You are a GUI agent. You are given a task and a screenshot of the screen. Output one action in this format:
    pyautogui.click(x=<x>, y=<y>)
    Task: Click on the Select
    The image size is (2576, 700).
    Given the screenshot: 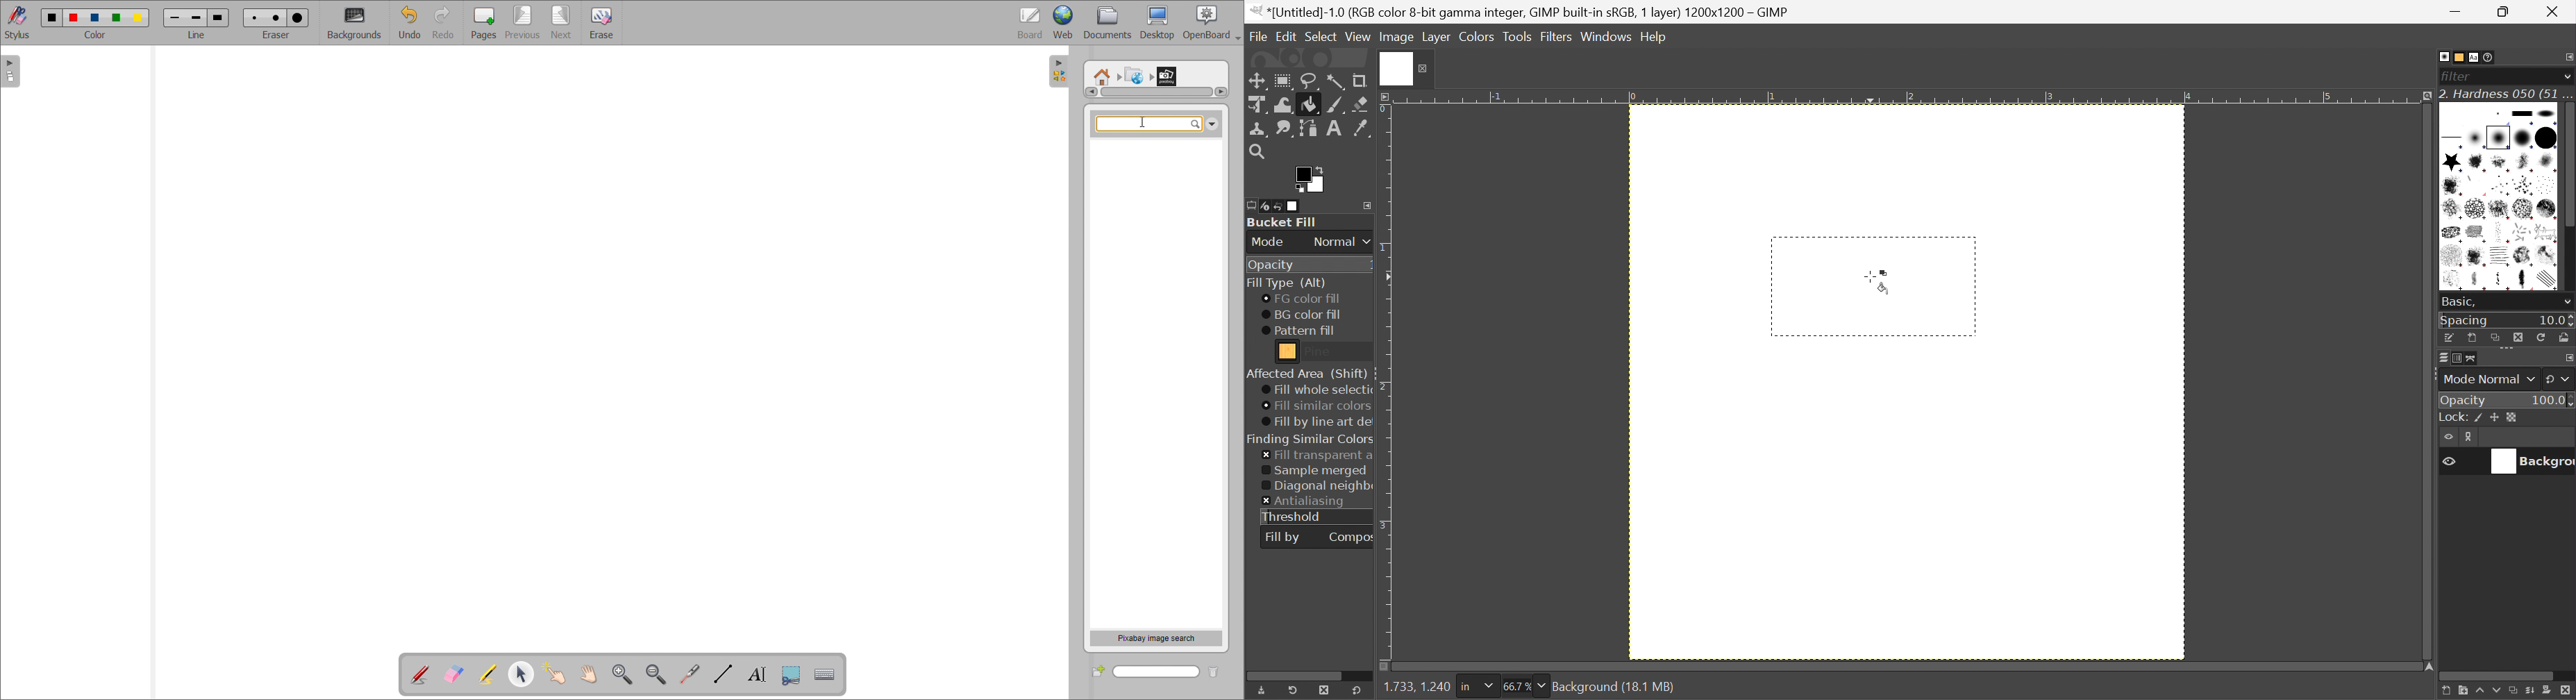 What is the action you would take?
    pyautogui.click(x=1321, y=35)
    